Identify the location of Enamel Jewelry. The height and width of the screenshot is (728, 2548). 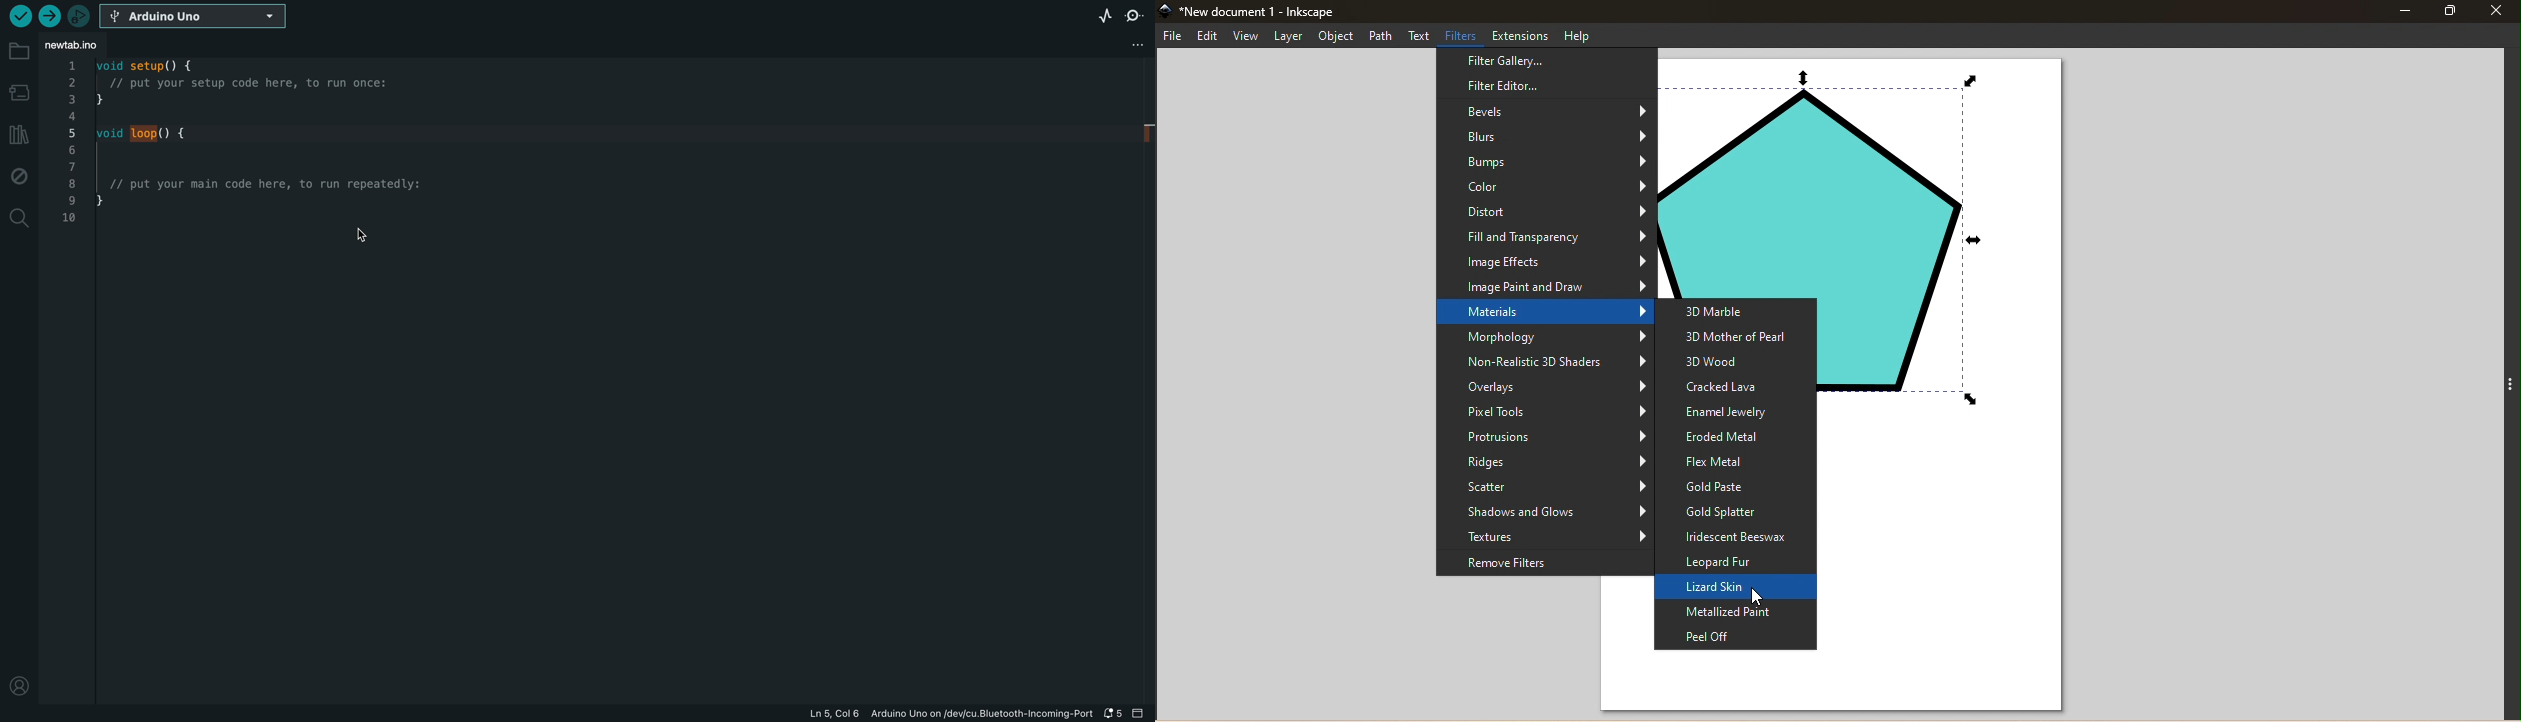
(1737, 413).